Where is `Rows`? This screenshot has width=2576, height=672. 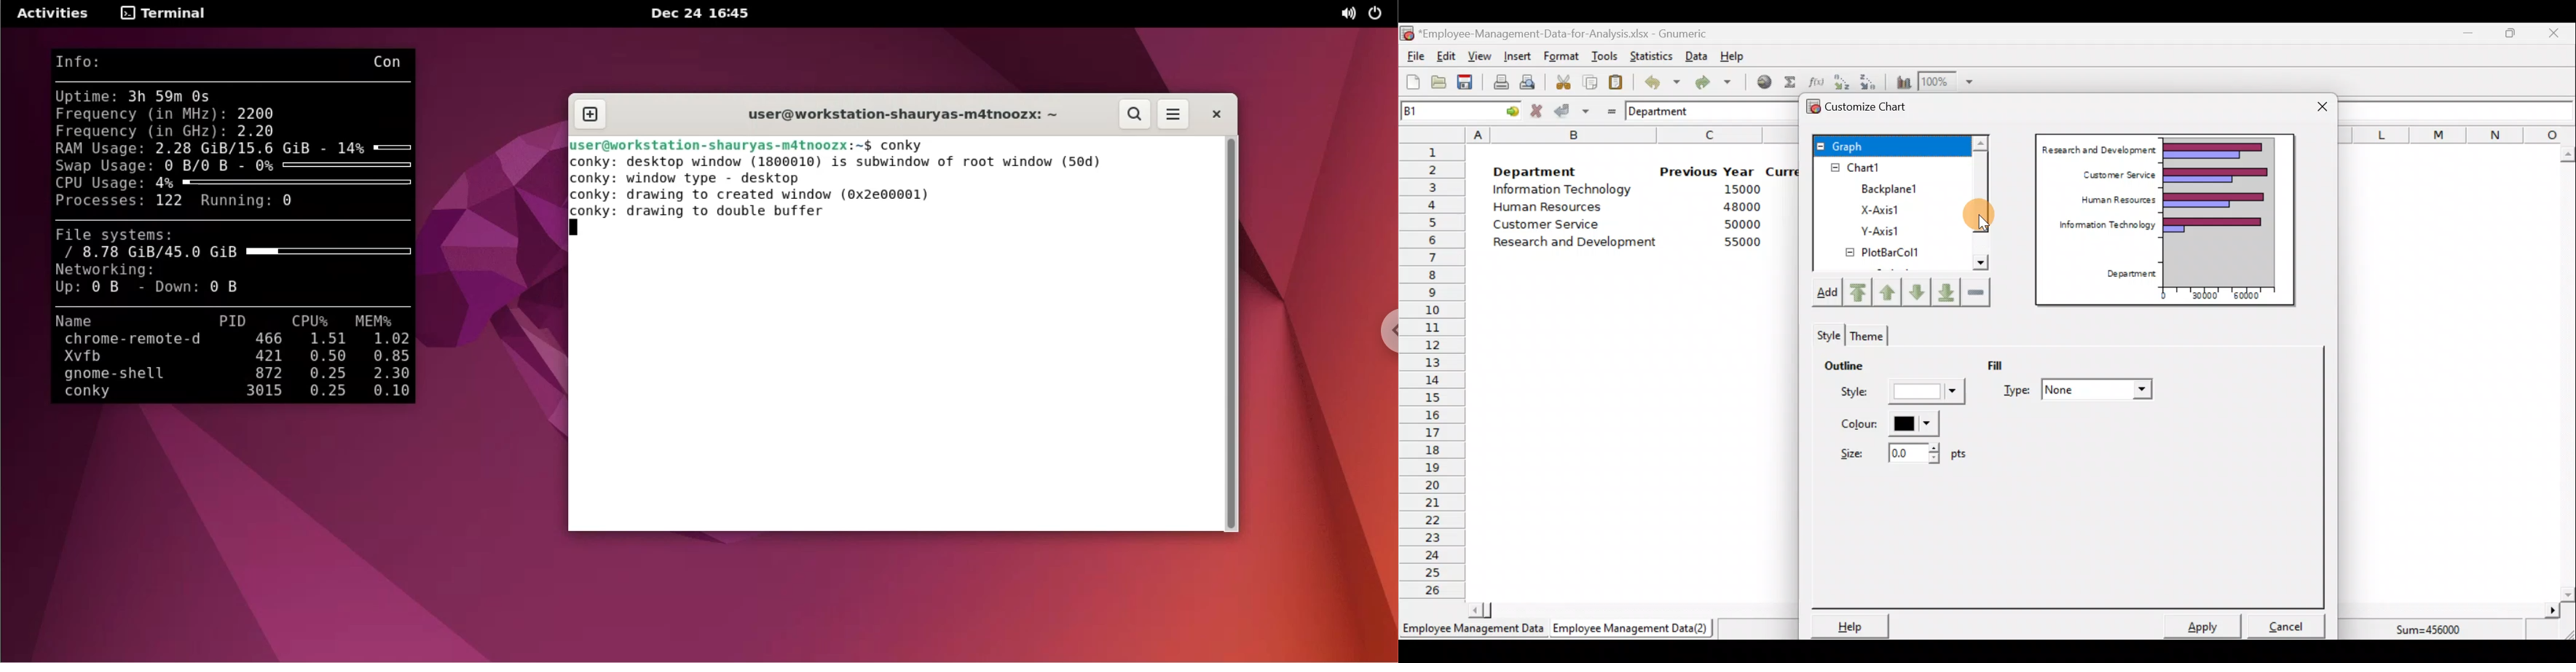
Rows is located at coordinates (1433, 369).